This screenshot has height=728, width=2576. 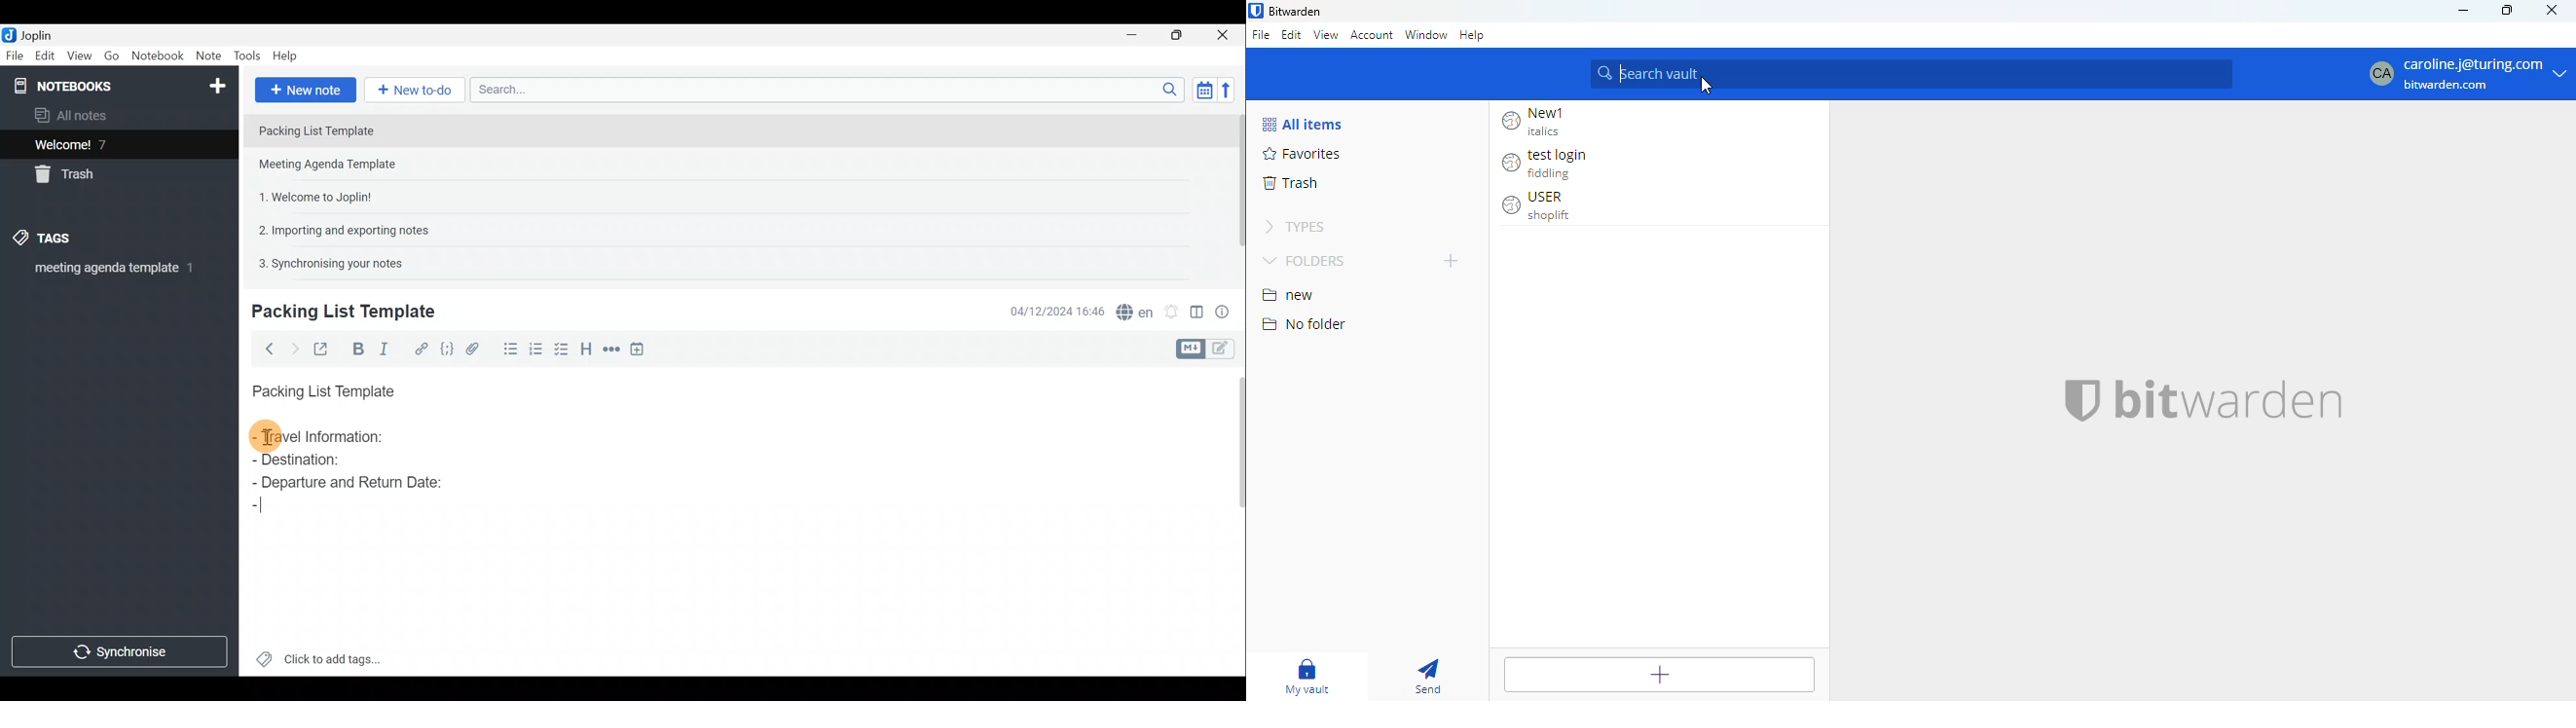 What do you see at coordinates (2462, 11) in the screenshot?
I see `minimize` at bounding box center [2462, 11].